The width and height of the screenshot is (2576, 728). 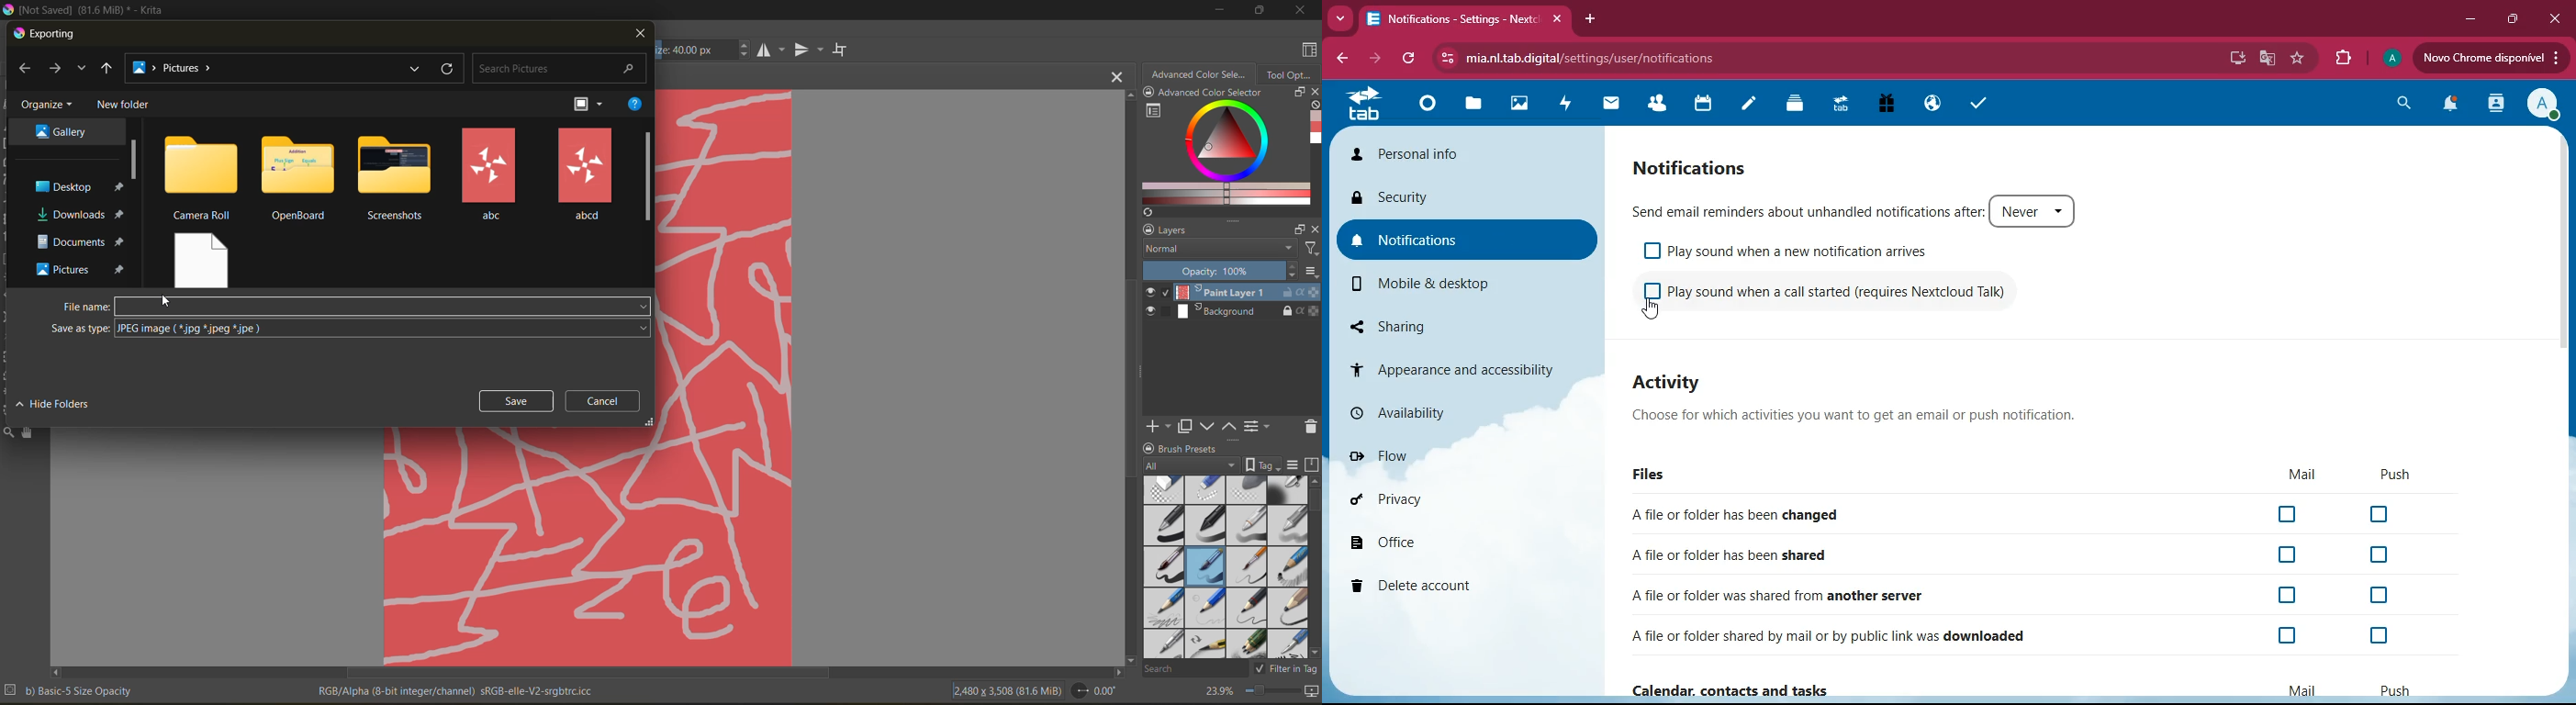 What do you see at coordinates (2541, 106) in the screenshot?
I see `profile` at bounding box center [2541, 106].